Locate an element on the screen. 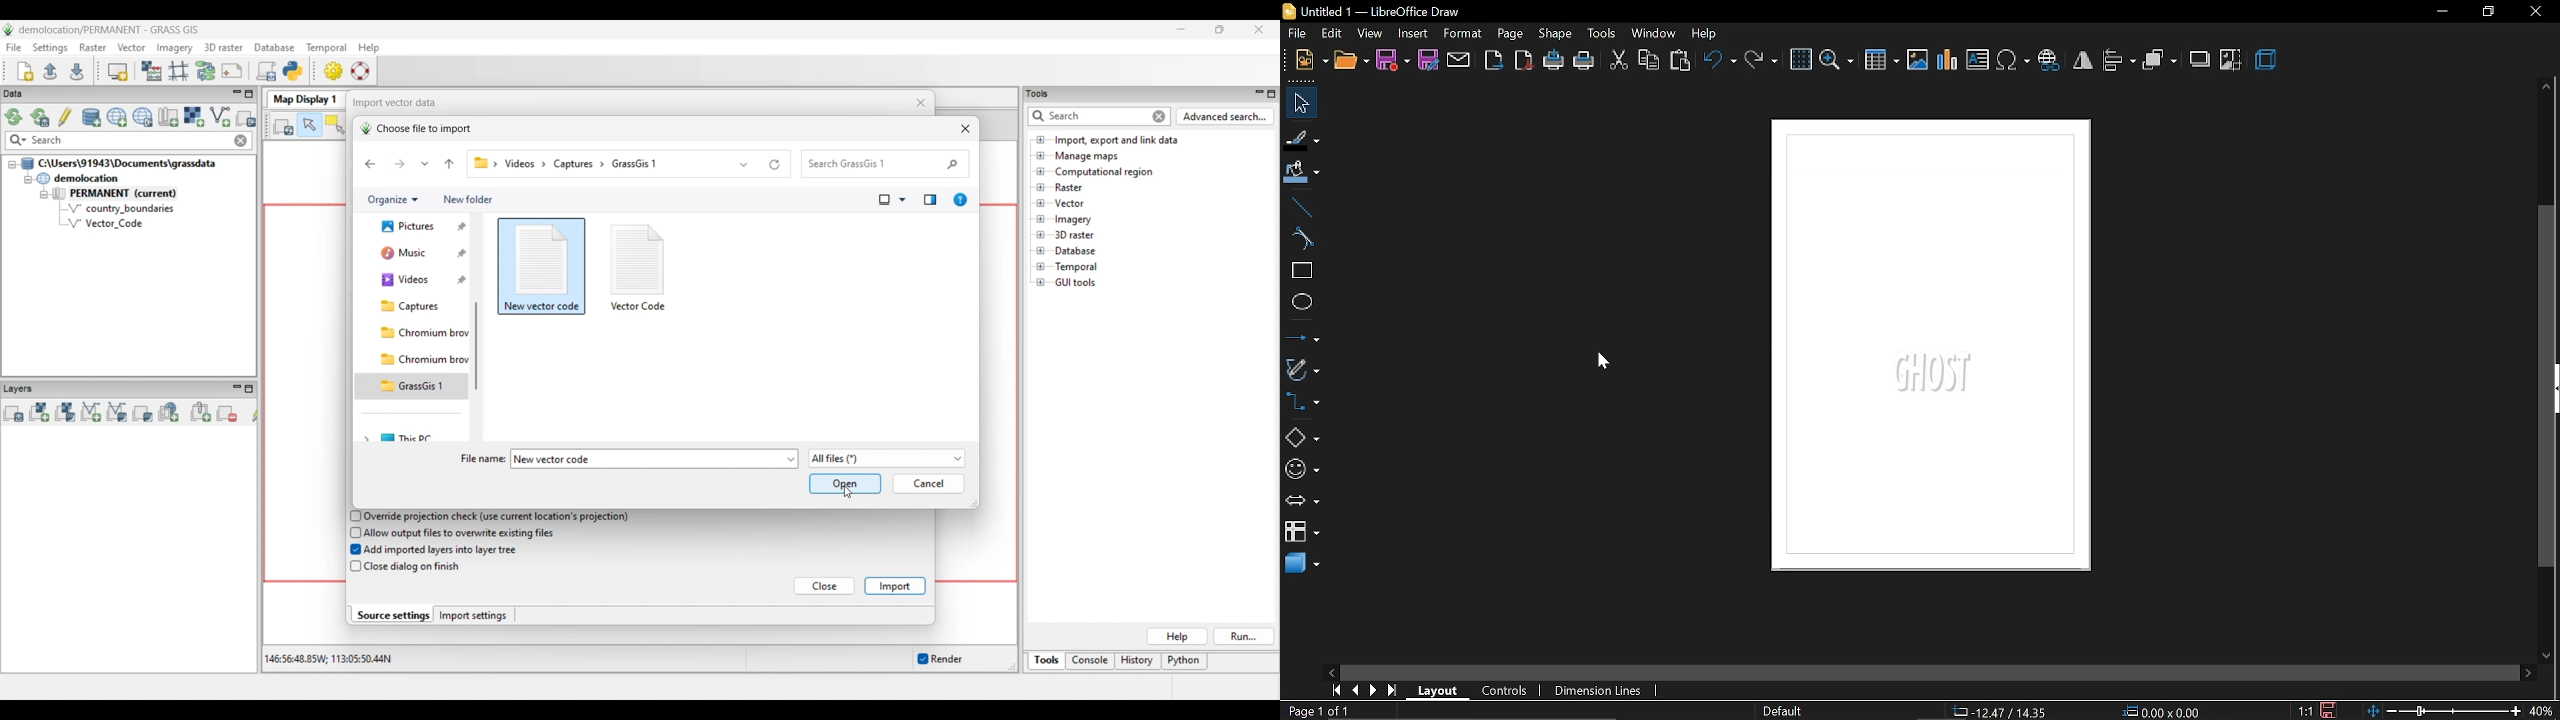 The image size is (2576, 728). minimize is located at coordinates (2442, 12).